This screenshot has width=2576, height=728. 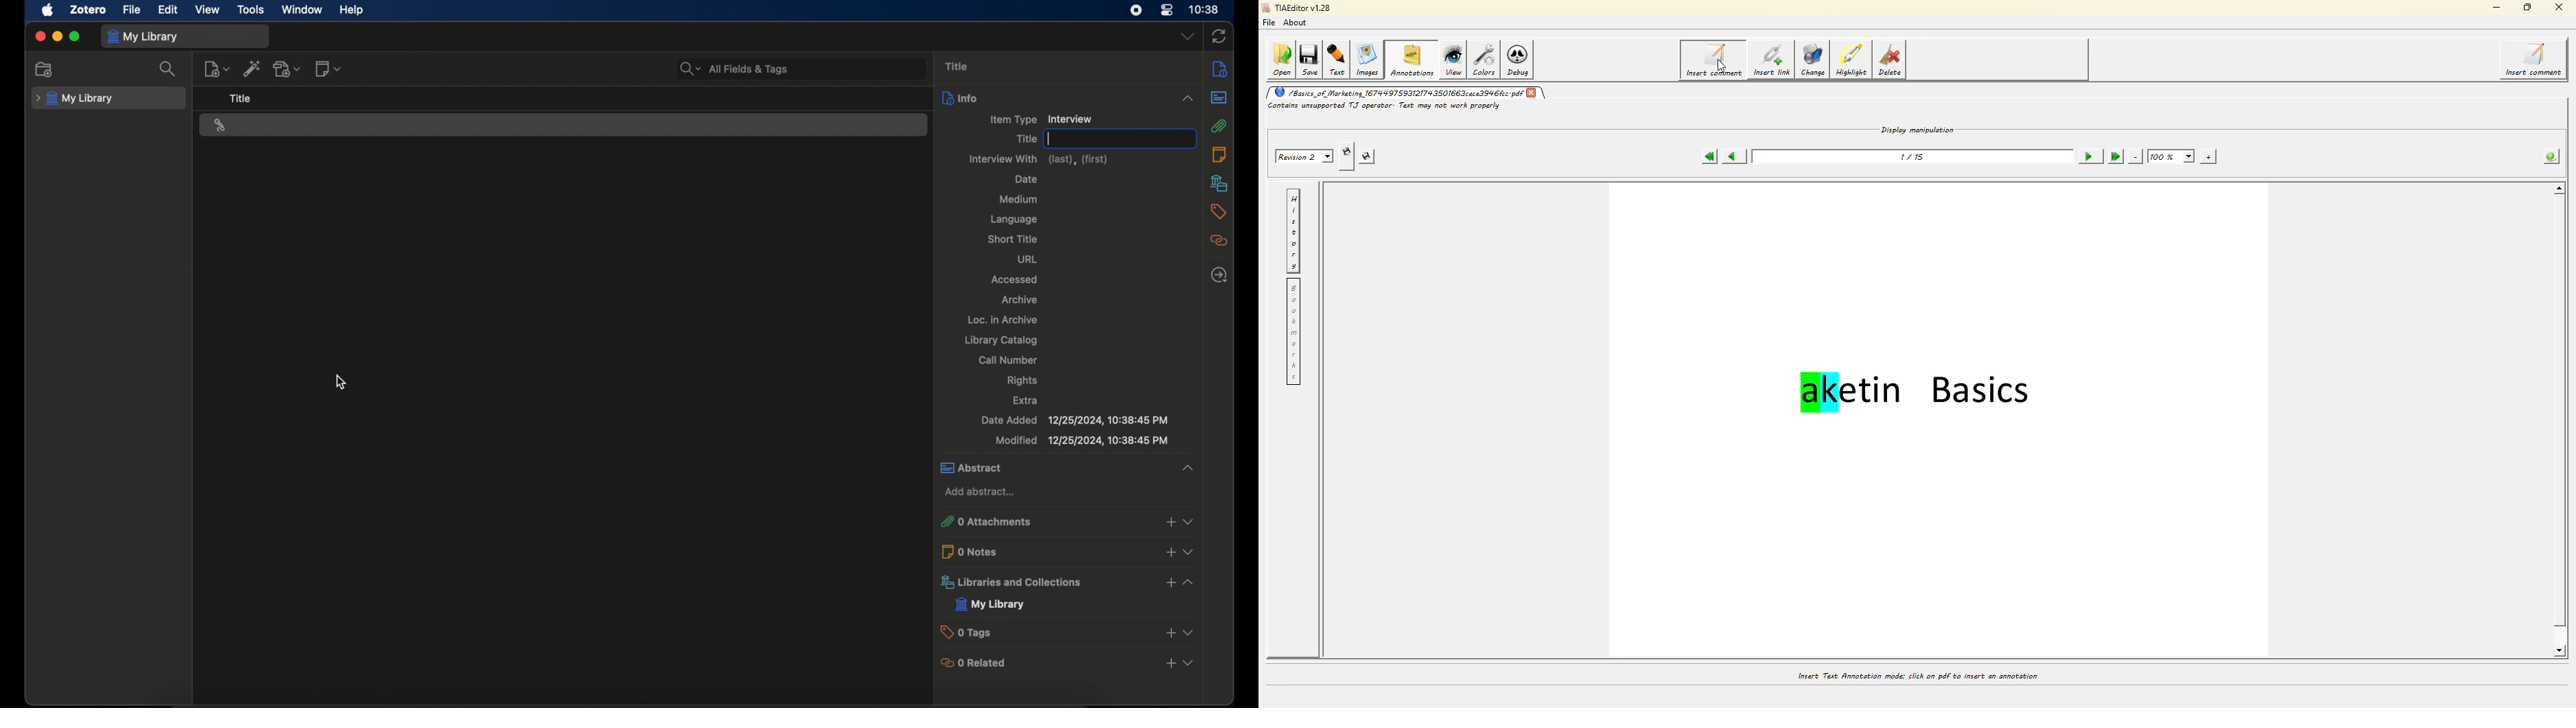 I want to click on time, so click(x=1205, y=10).